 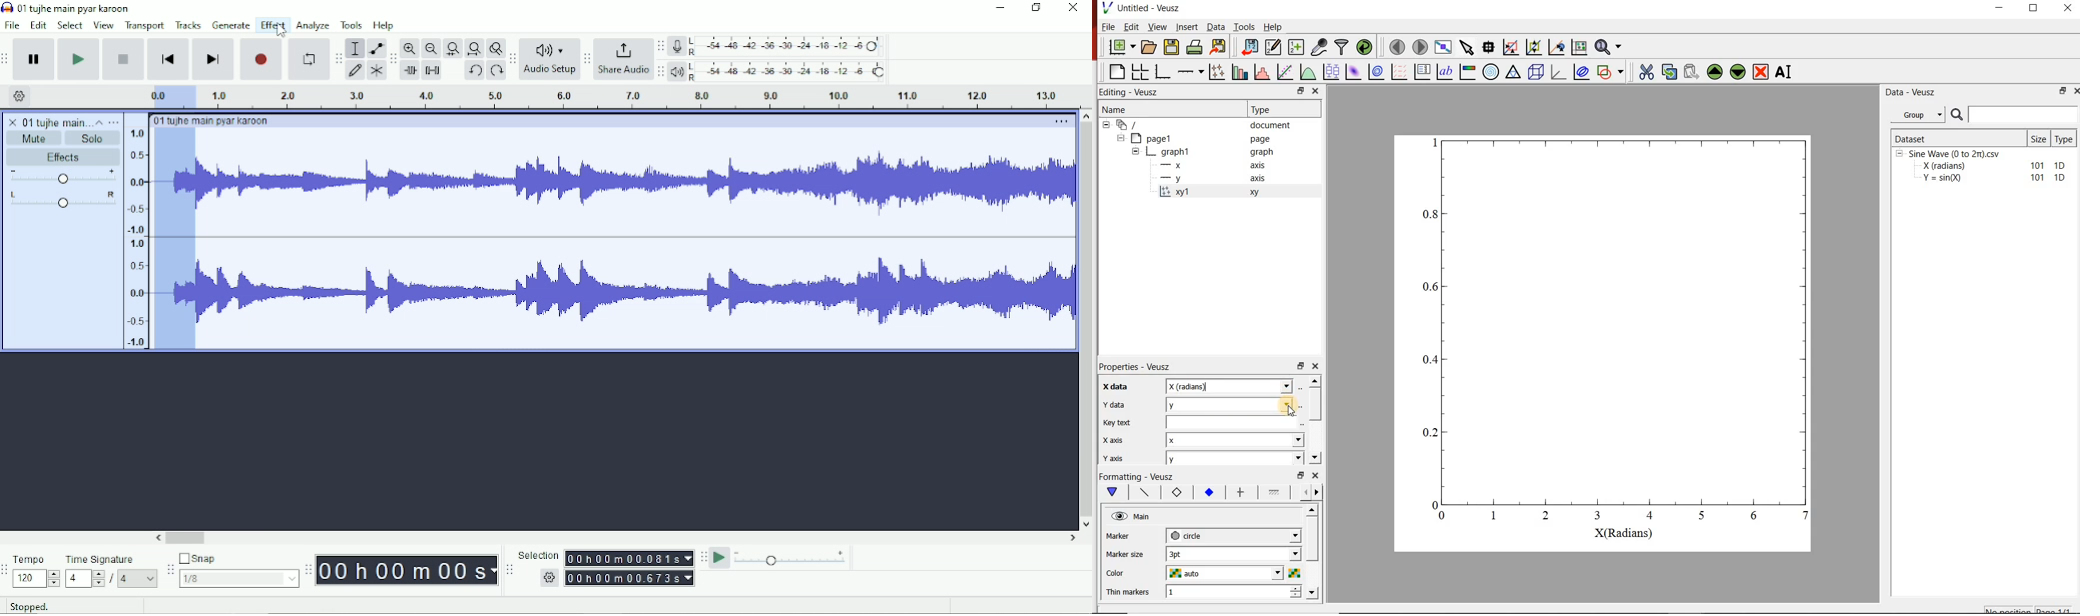 I want to click on Close, so click(x=1316, y=475).